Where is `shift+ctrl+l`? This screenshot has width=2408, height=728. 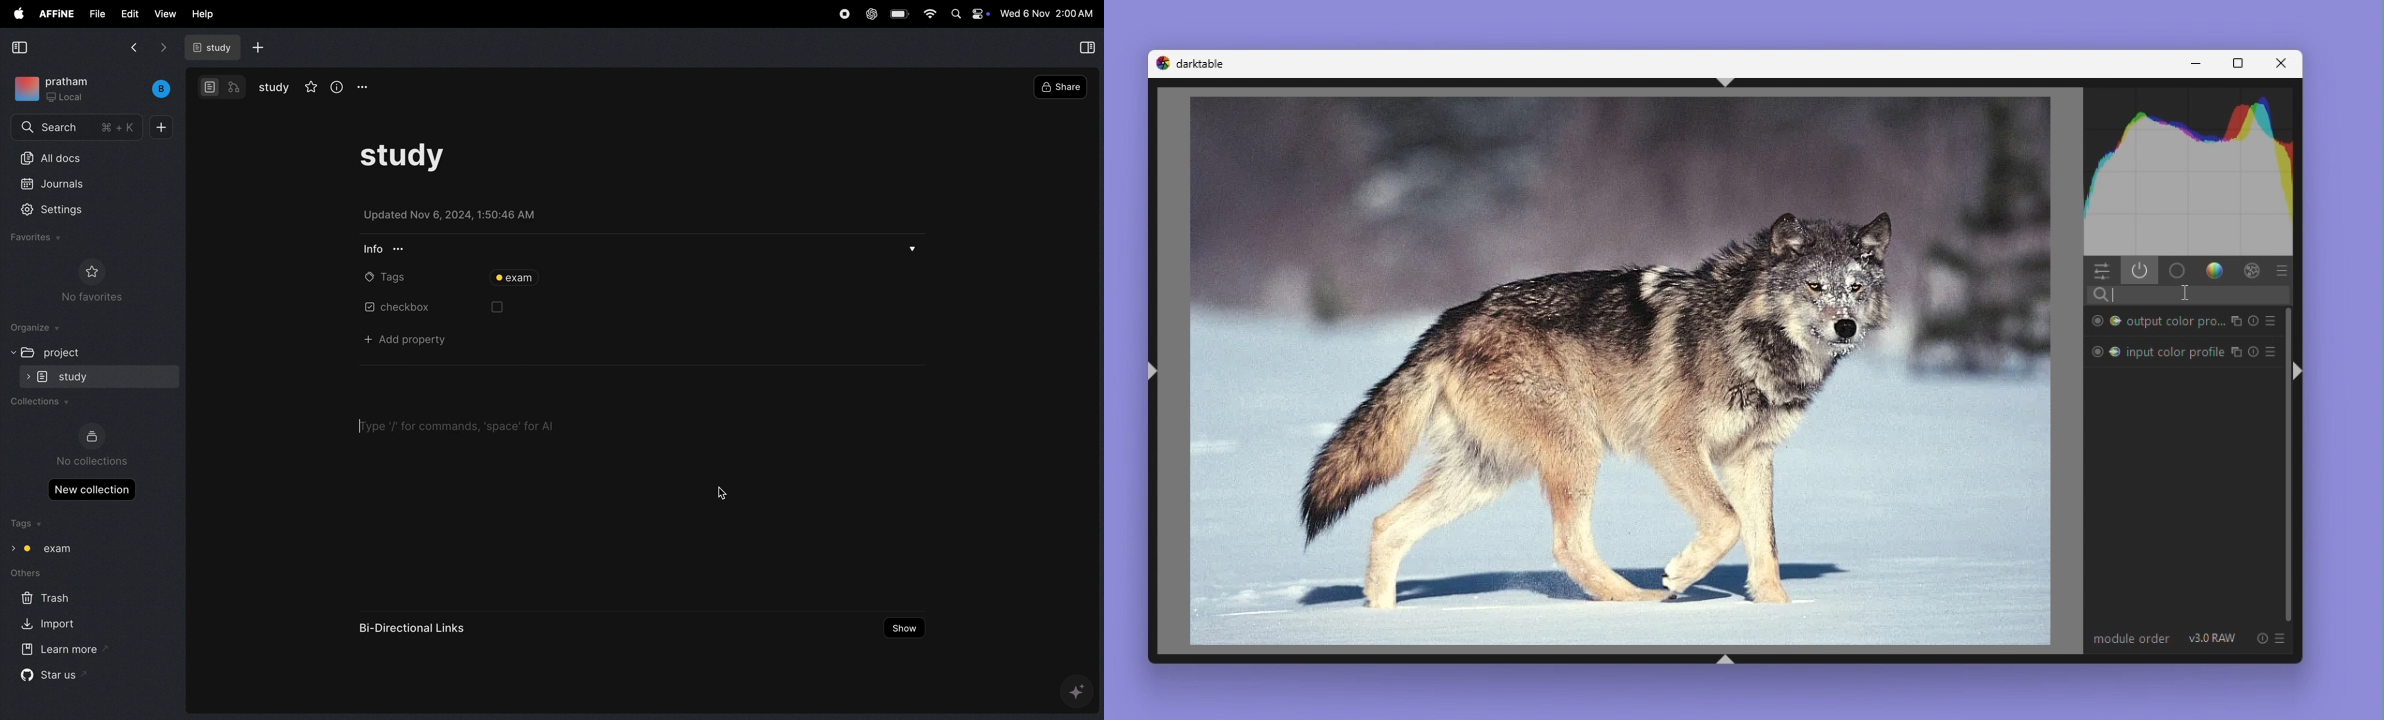
shift+ctrl+l is located at coordinates (1154, 371).